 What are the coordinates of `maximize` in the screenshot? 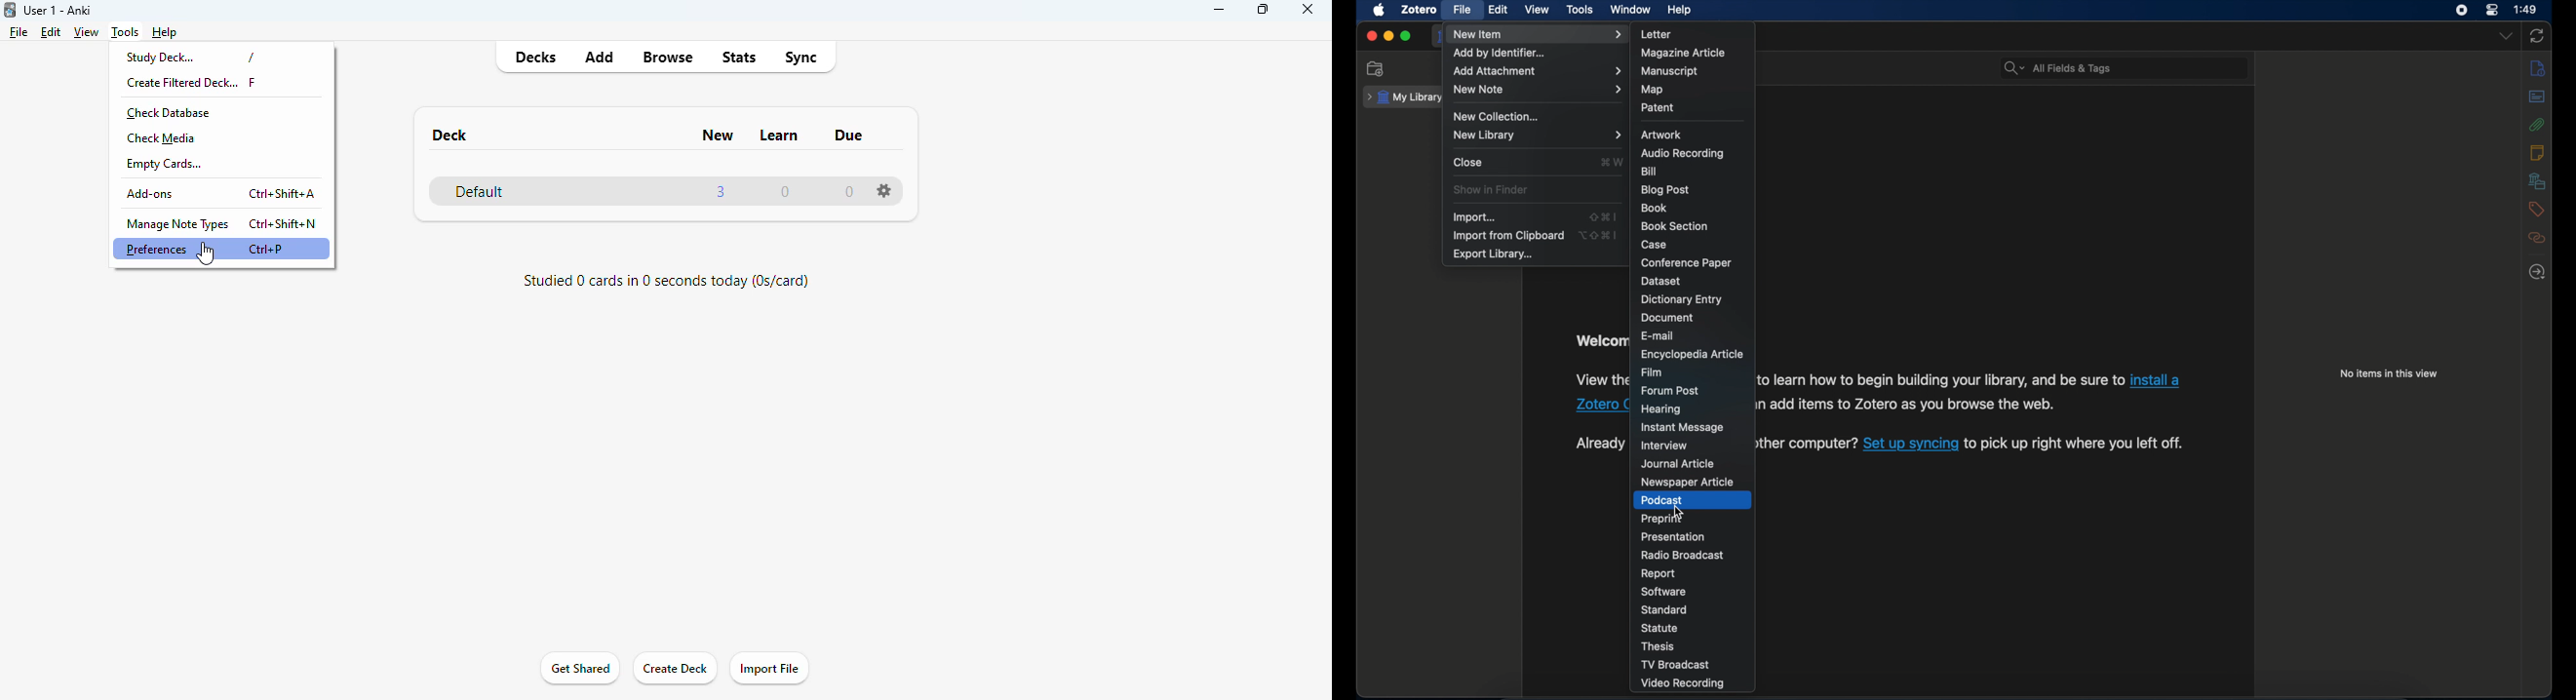 It's located at (1263, 10).